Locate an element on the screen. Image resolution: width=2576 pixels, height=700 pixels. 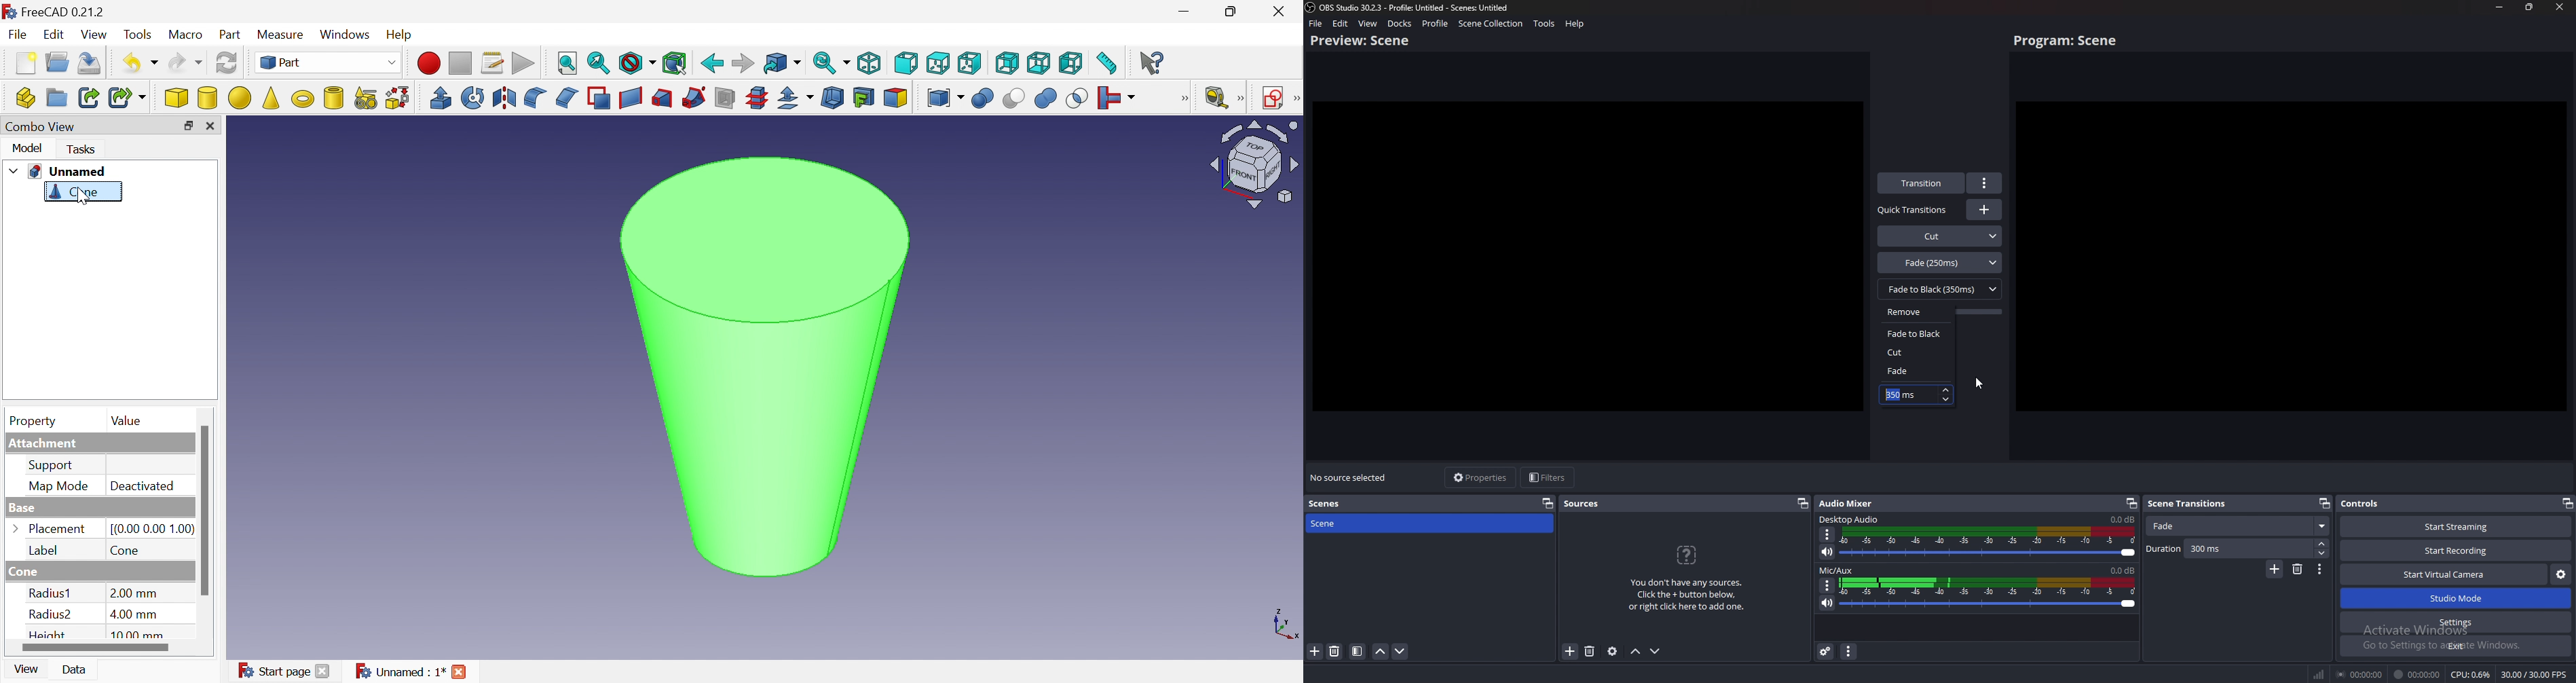
add source is located at coordinates (1570, 651).